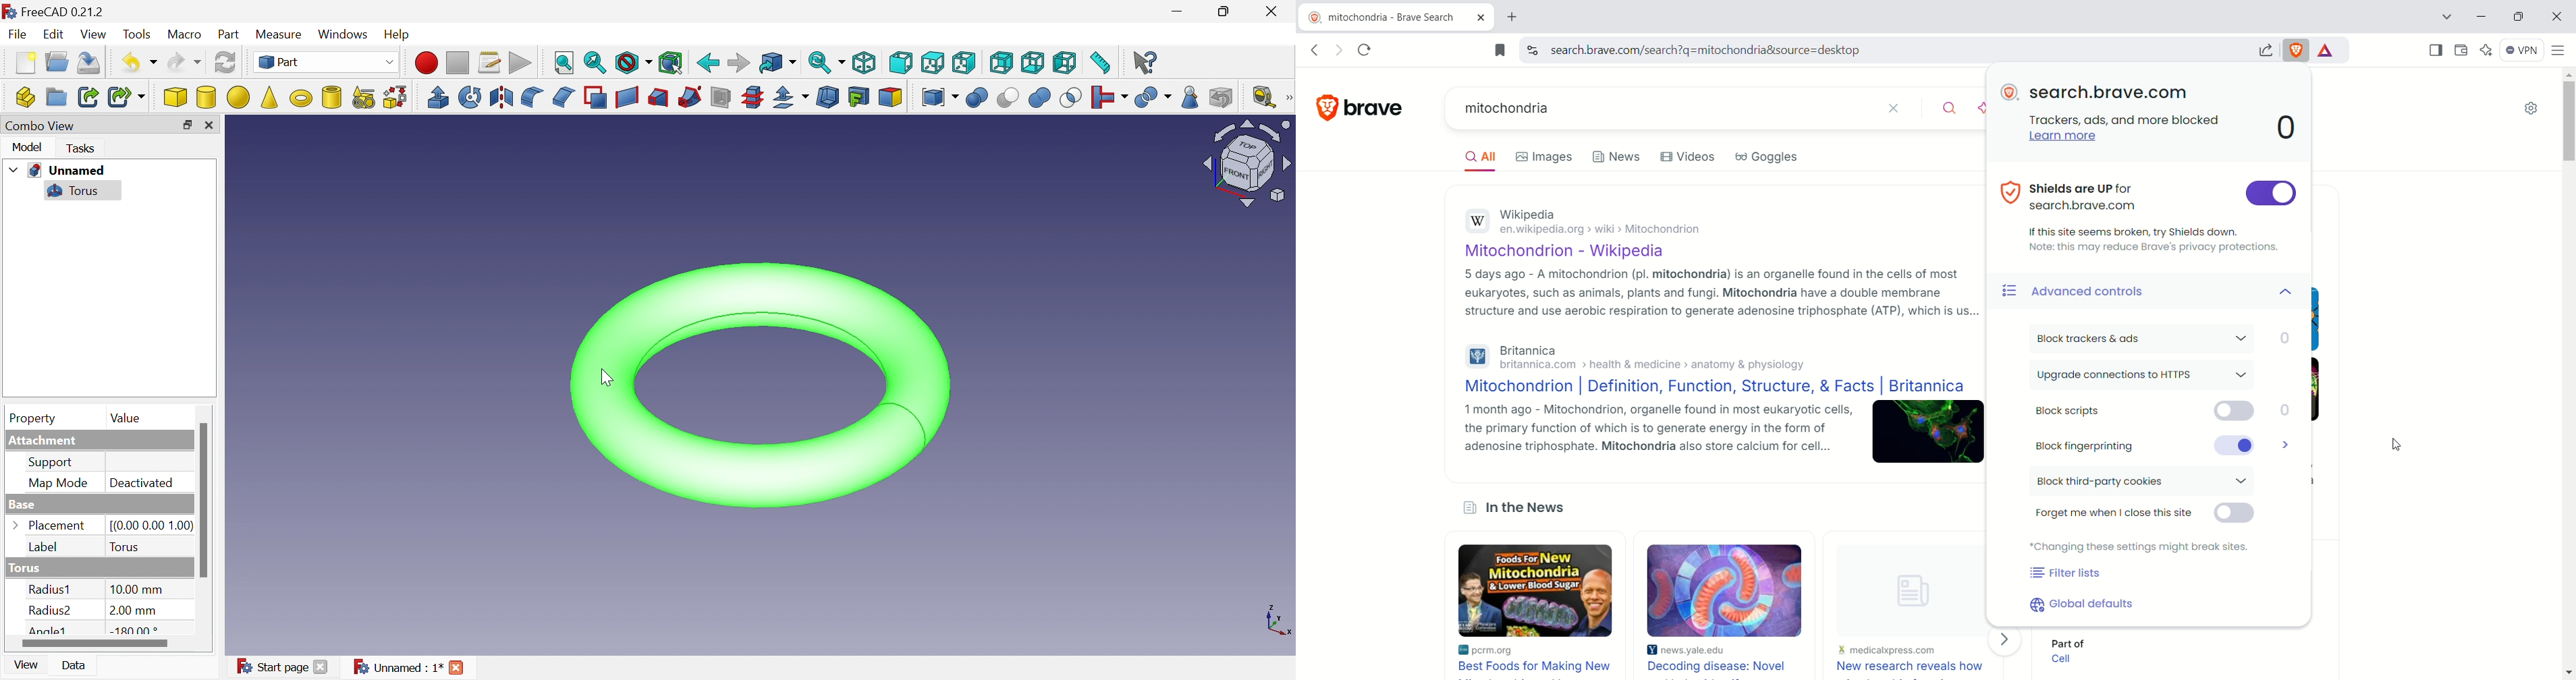  I want to click on Sweep, so click(692, 97).